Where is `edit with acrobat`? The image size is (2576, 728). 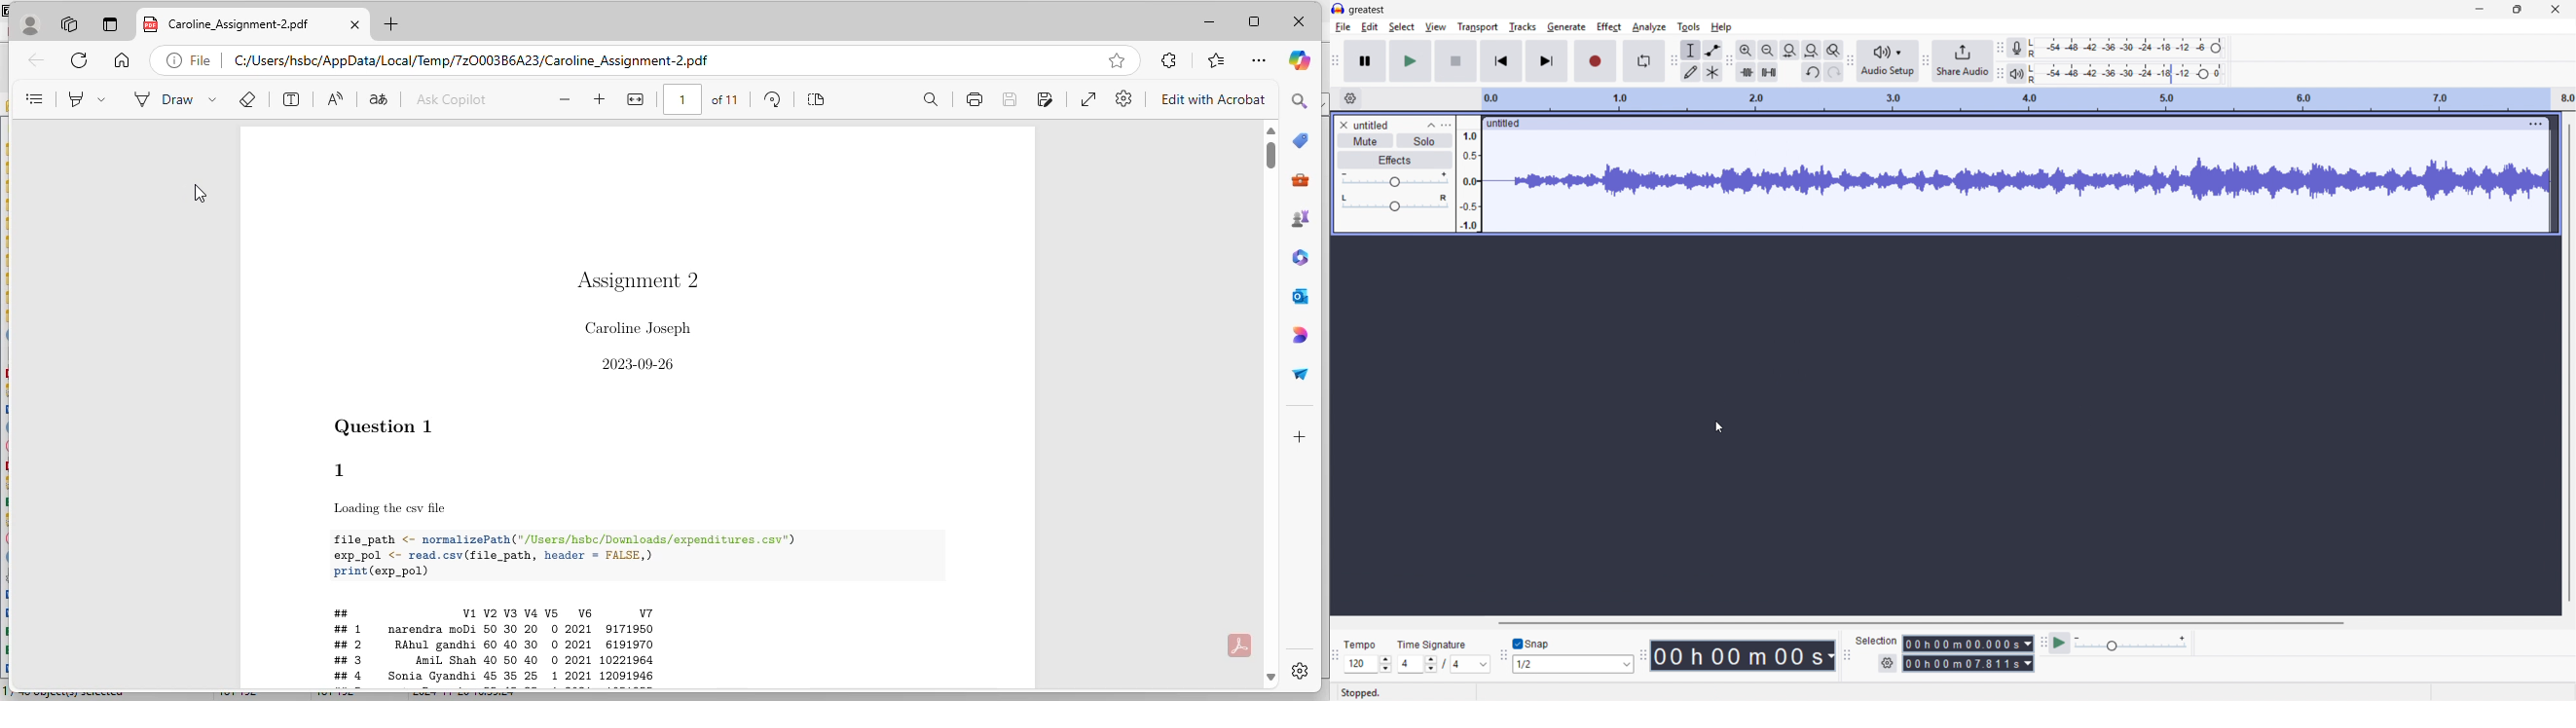 edit with acrobat is located at coordinates (1213, 99).